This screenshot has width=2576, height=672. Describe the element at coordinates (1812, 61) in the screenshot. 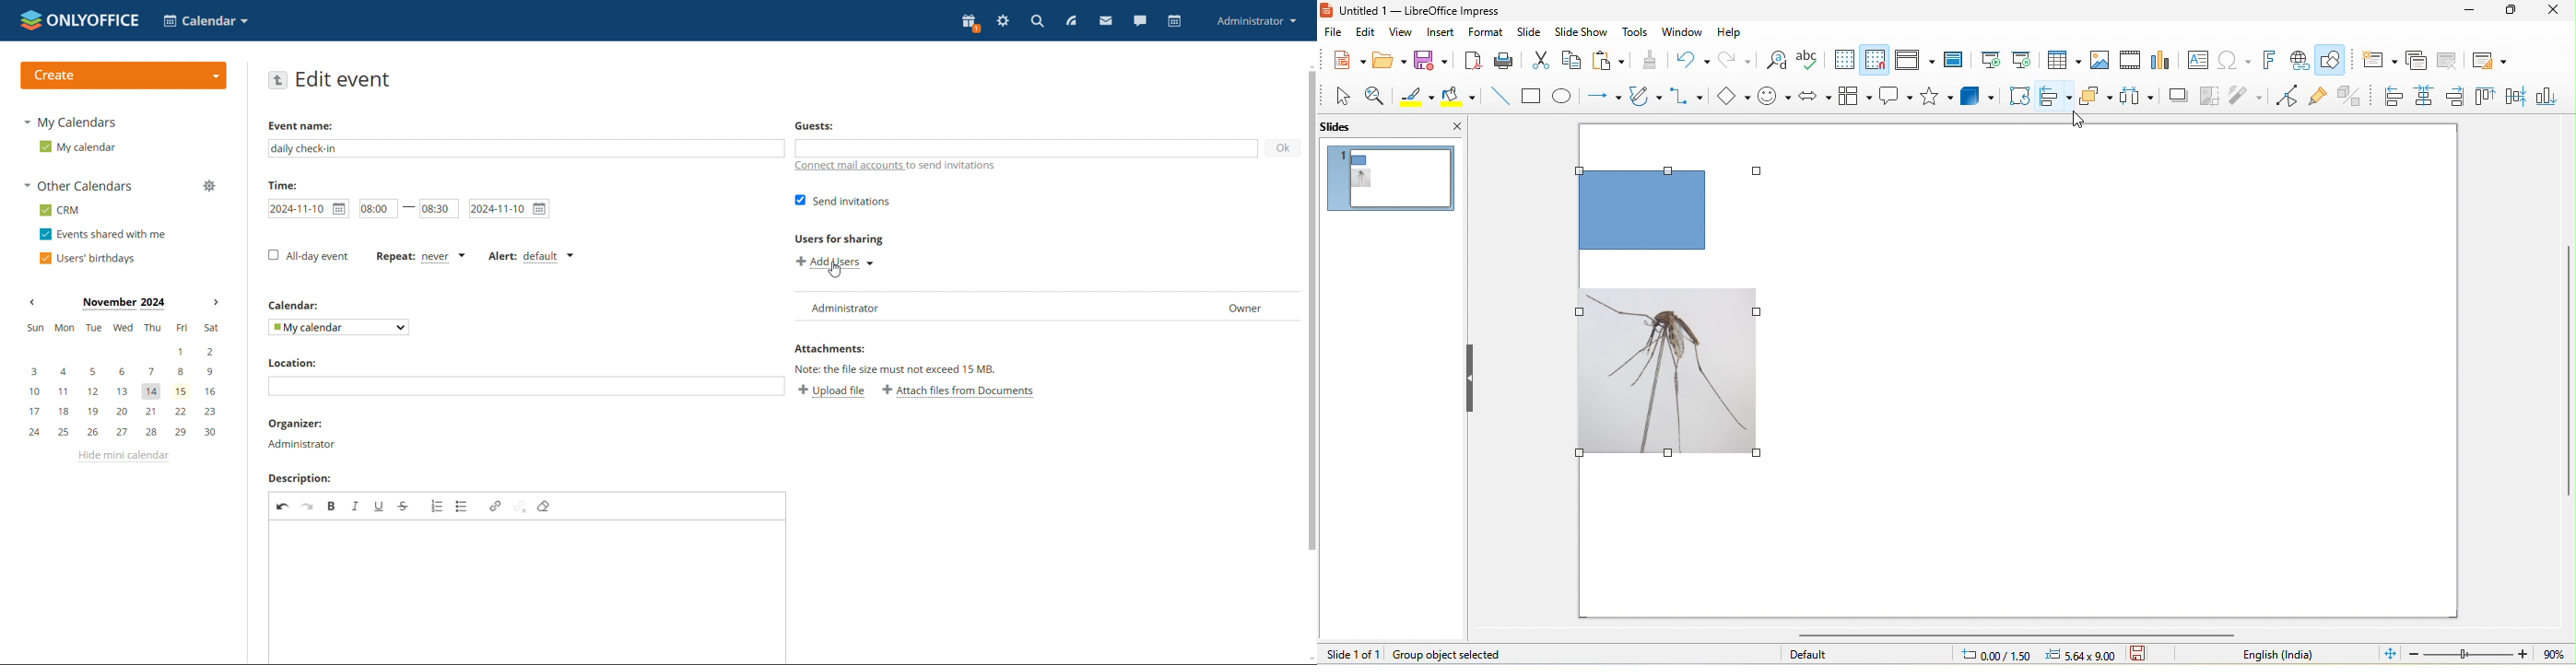

I see `spelling` at that location.